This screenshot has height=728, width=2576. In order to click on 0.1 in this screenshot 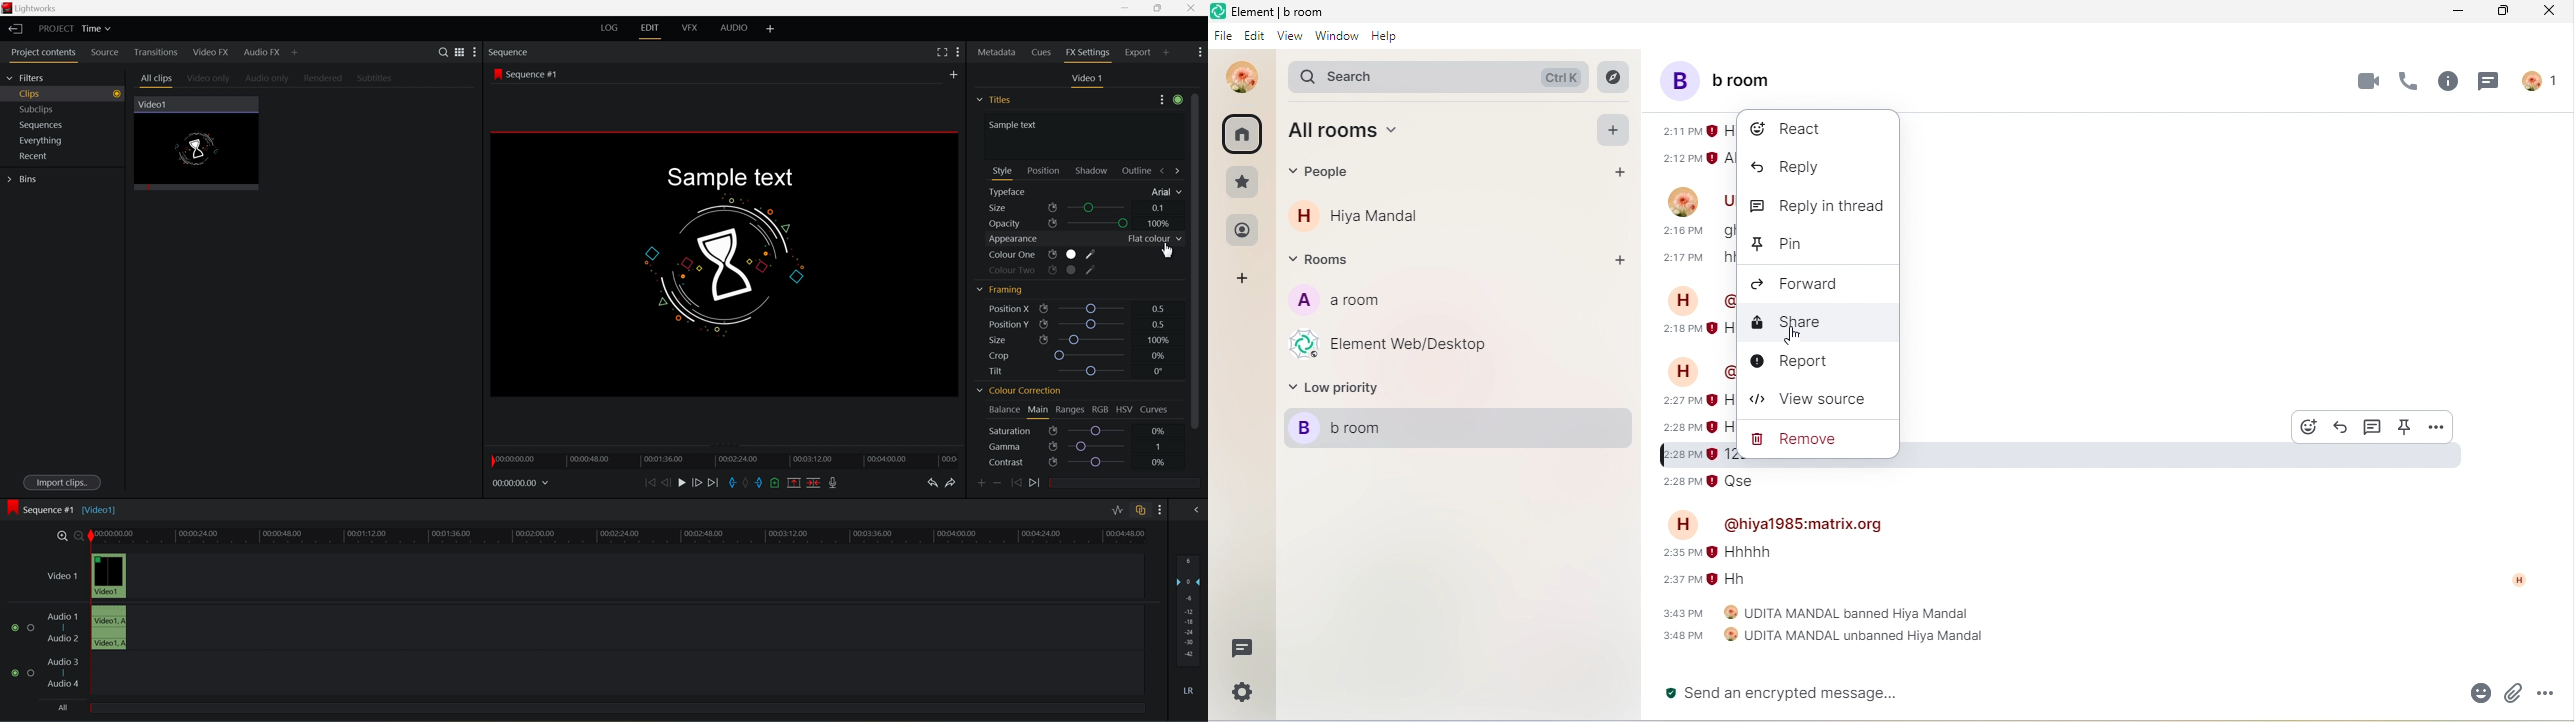, I will do `click(1159, 208)`.